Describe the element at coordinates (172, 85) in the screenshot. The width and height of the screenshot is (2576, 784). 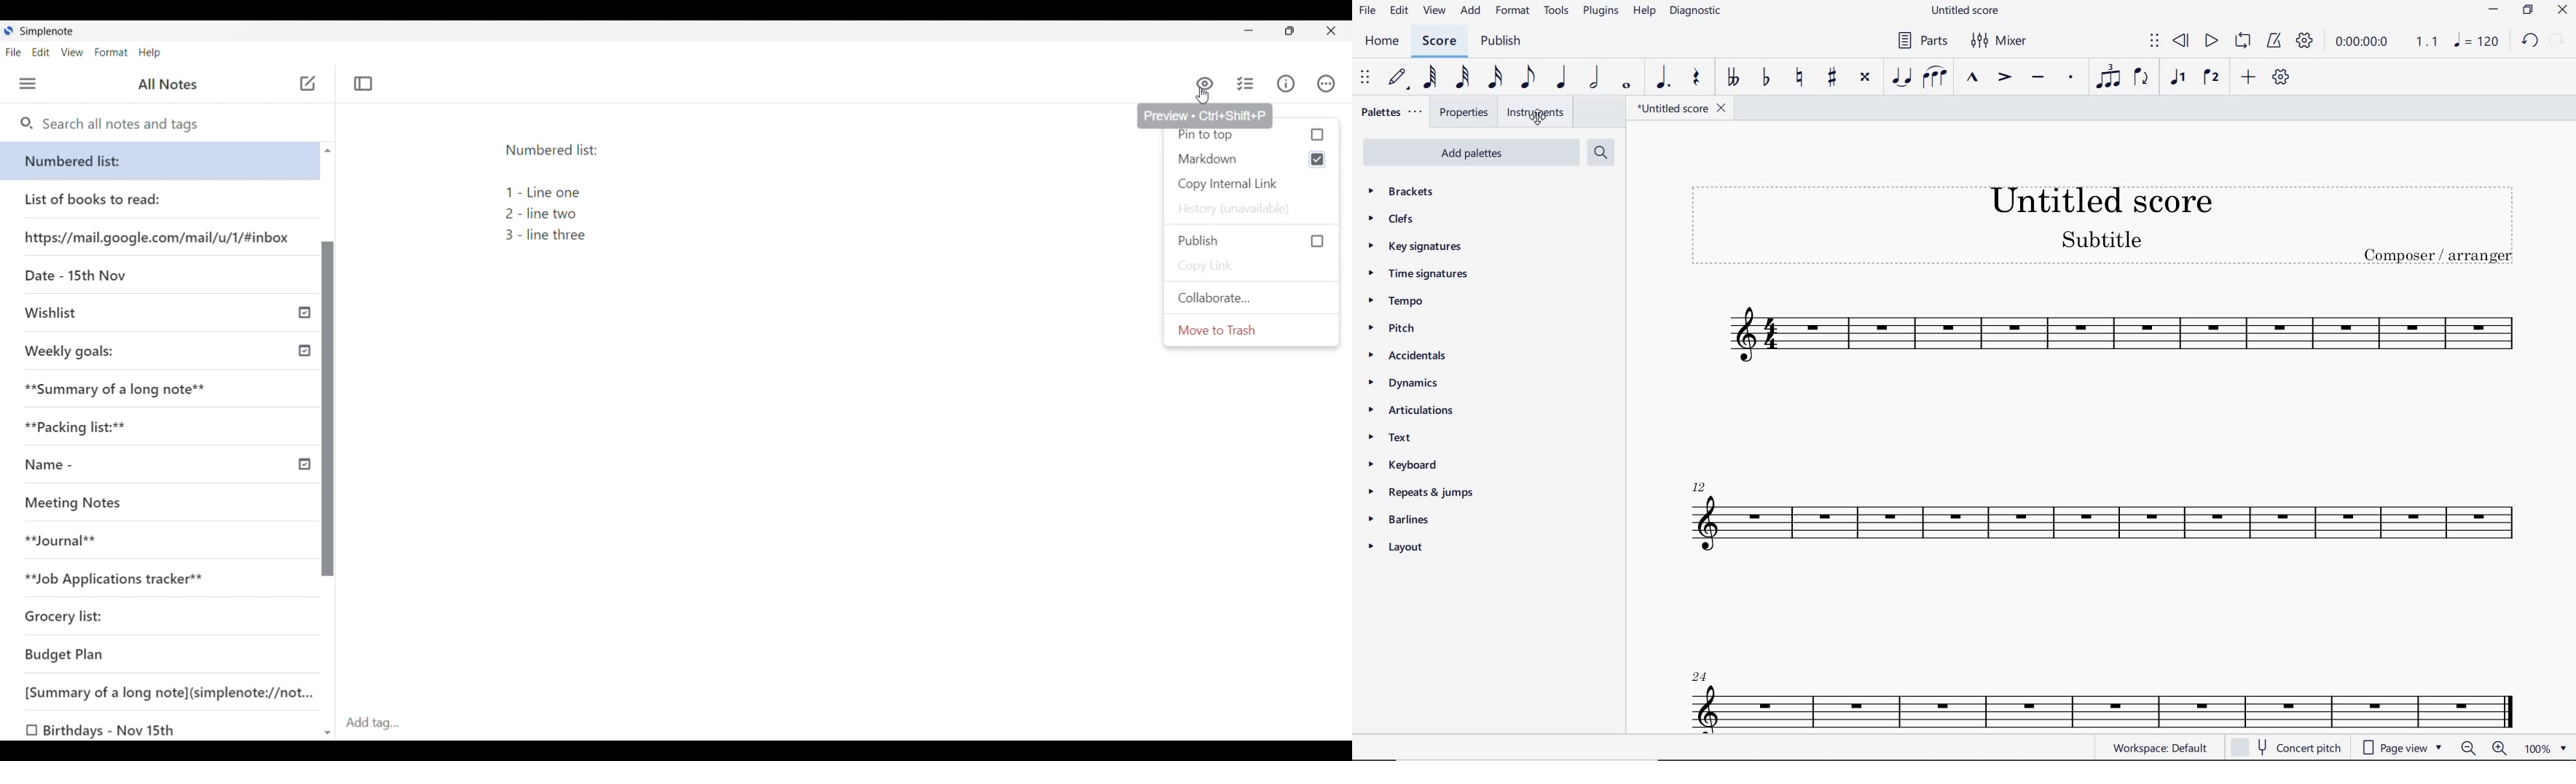
I see `All Notes` at that location.